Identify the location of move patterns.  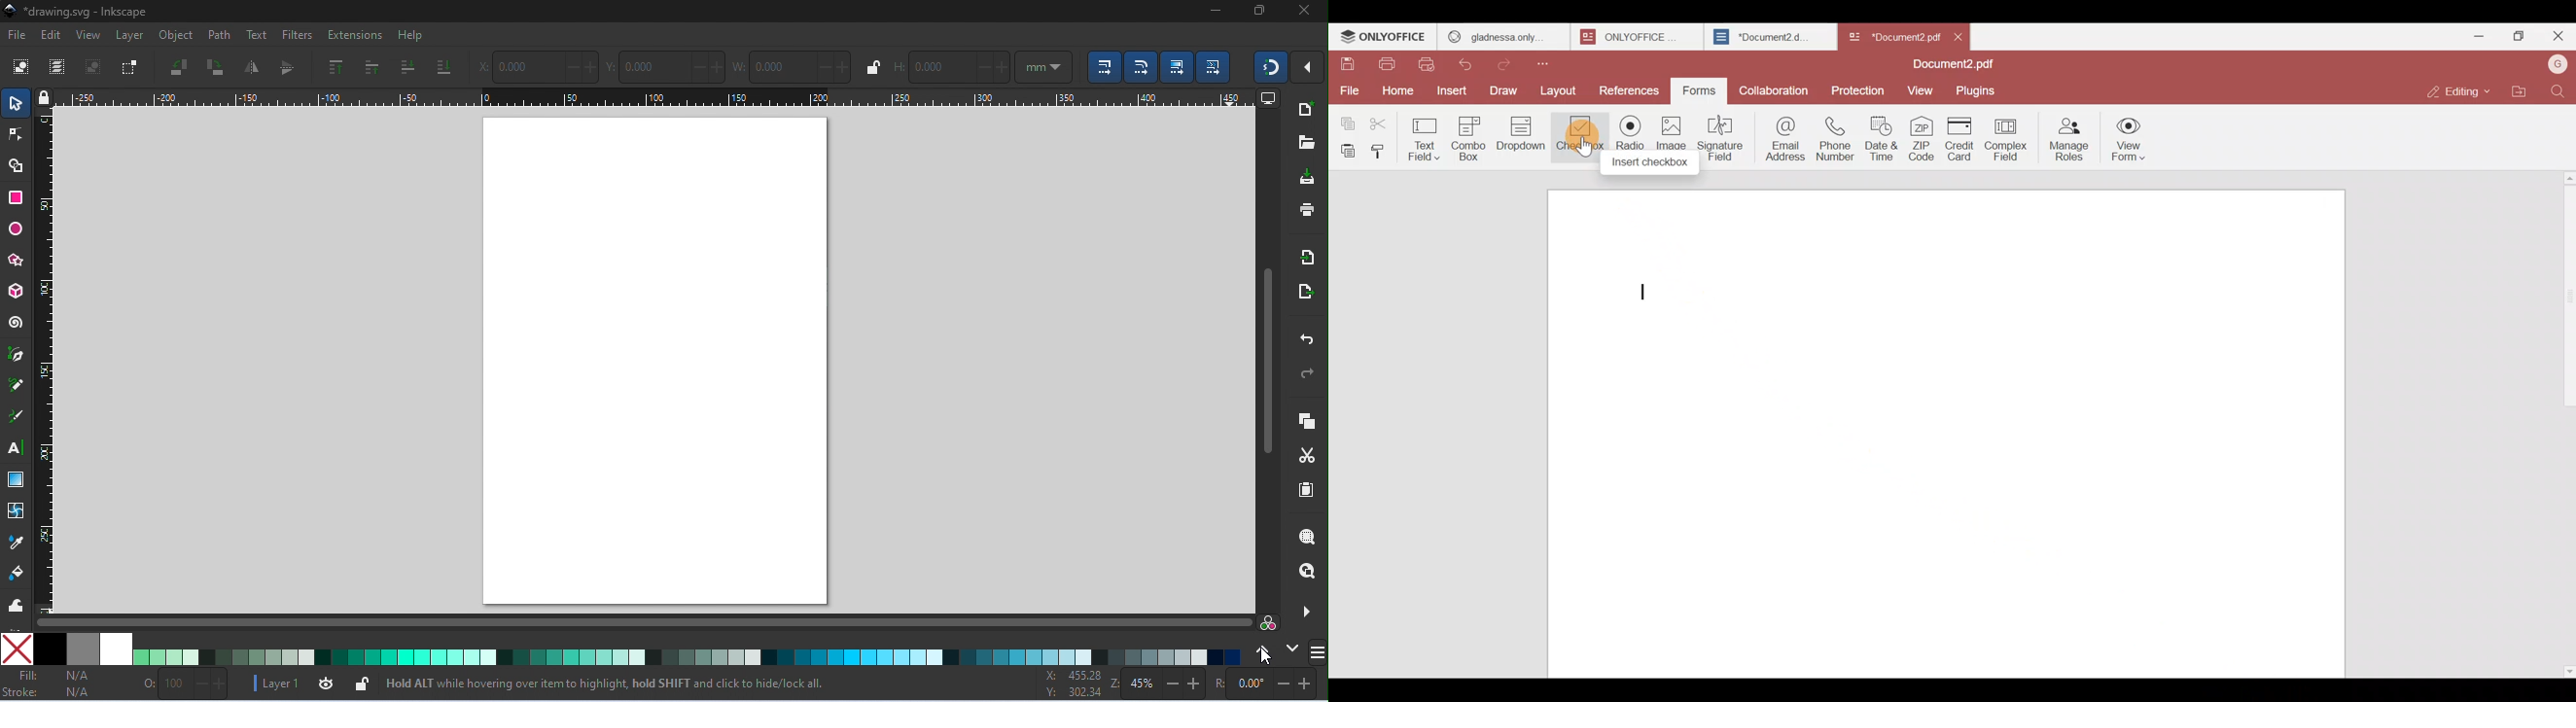
(1215, 67).